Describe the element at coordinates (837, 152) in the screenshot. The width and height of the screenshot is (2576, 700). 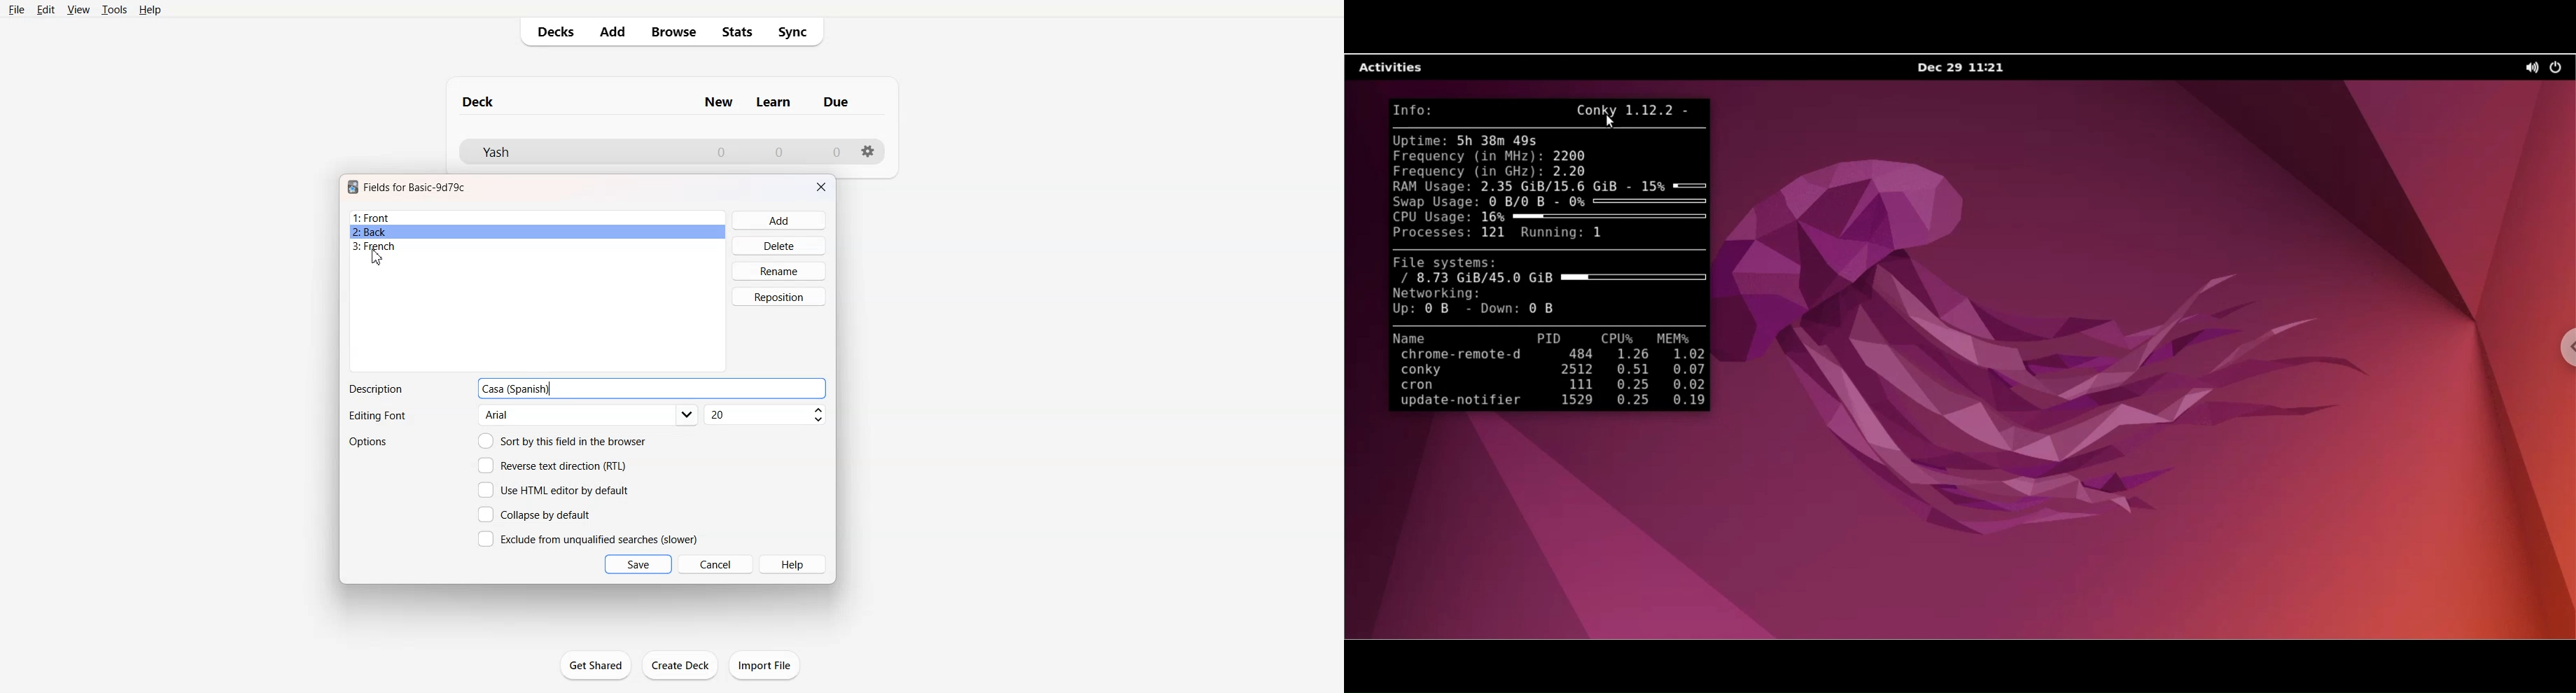
I see `Number of due cards` at that location.